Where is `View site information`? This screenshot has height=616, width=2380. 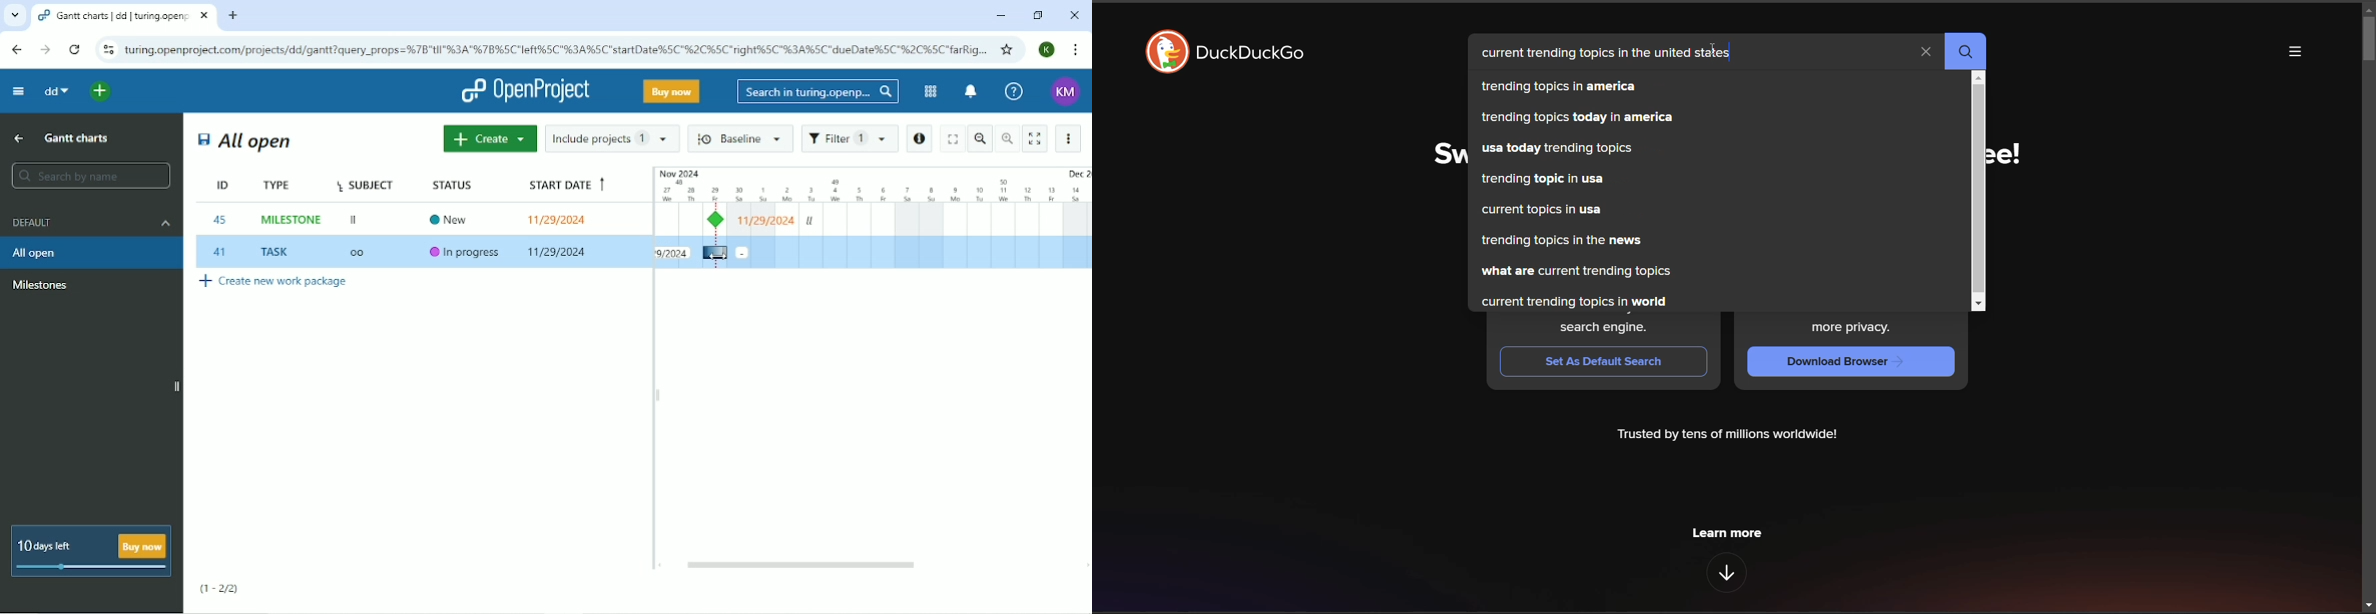
View site information is located at coordinates (107, 50).